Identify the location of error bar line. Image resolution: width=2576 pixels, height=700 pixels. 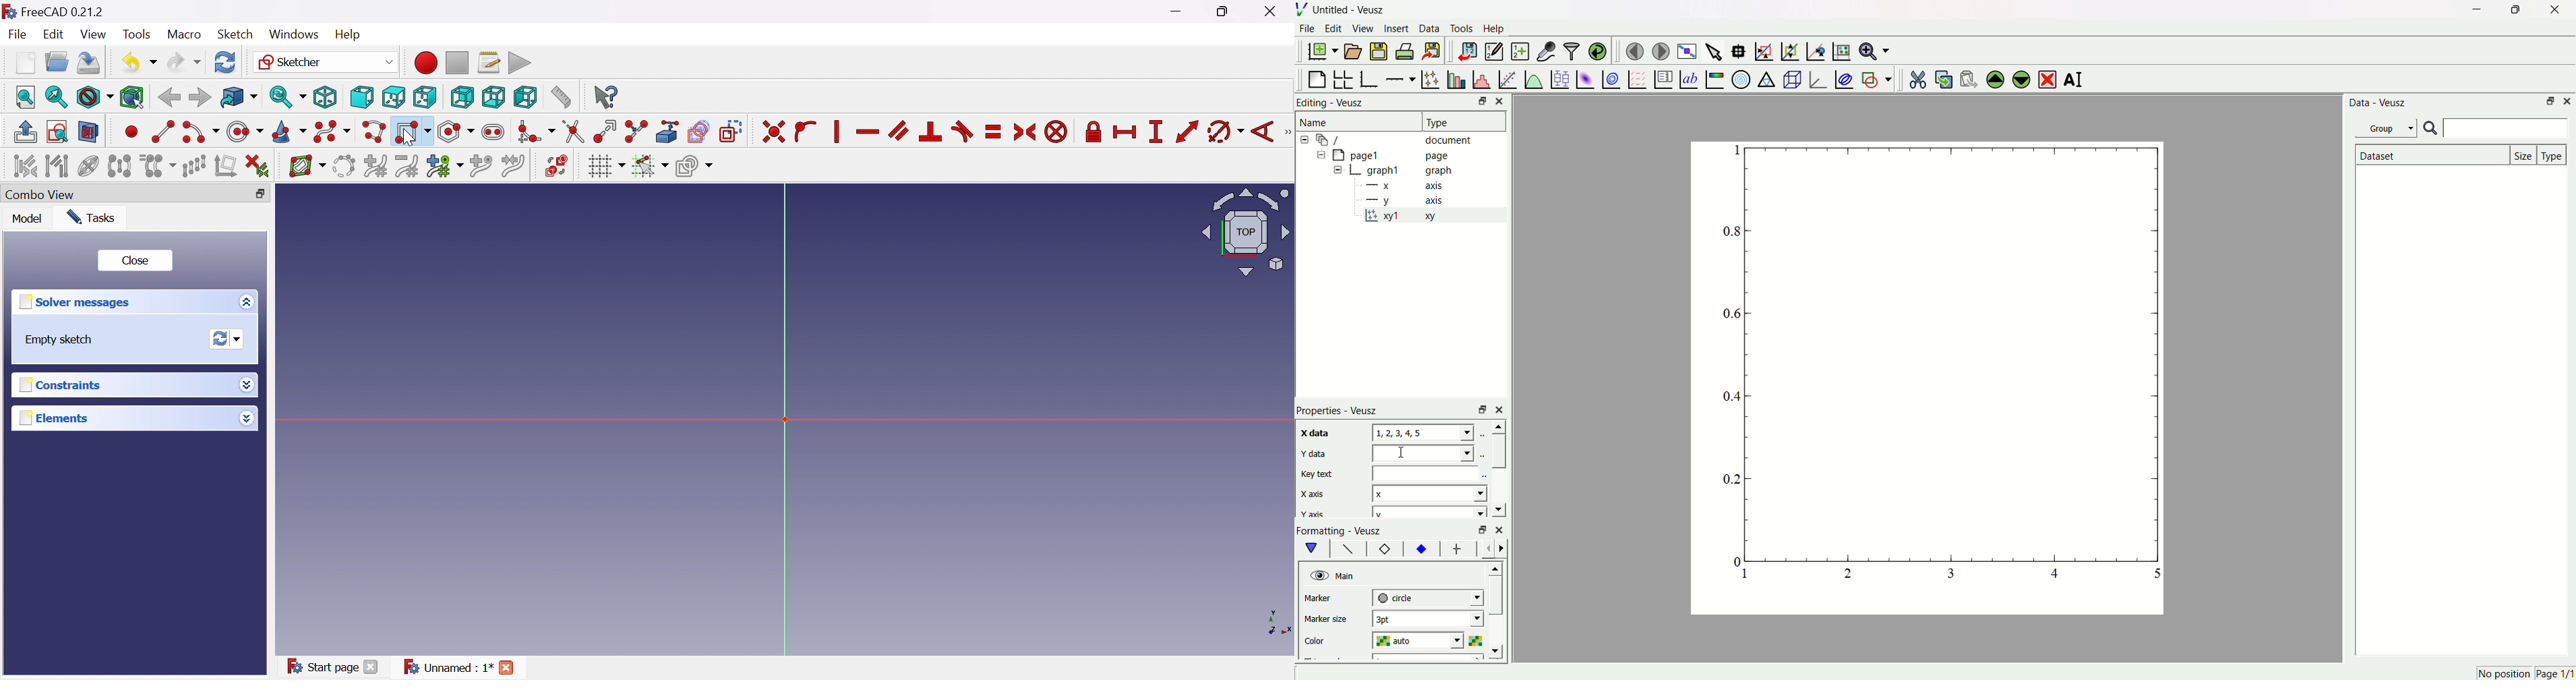
(1457, 550).